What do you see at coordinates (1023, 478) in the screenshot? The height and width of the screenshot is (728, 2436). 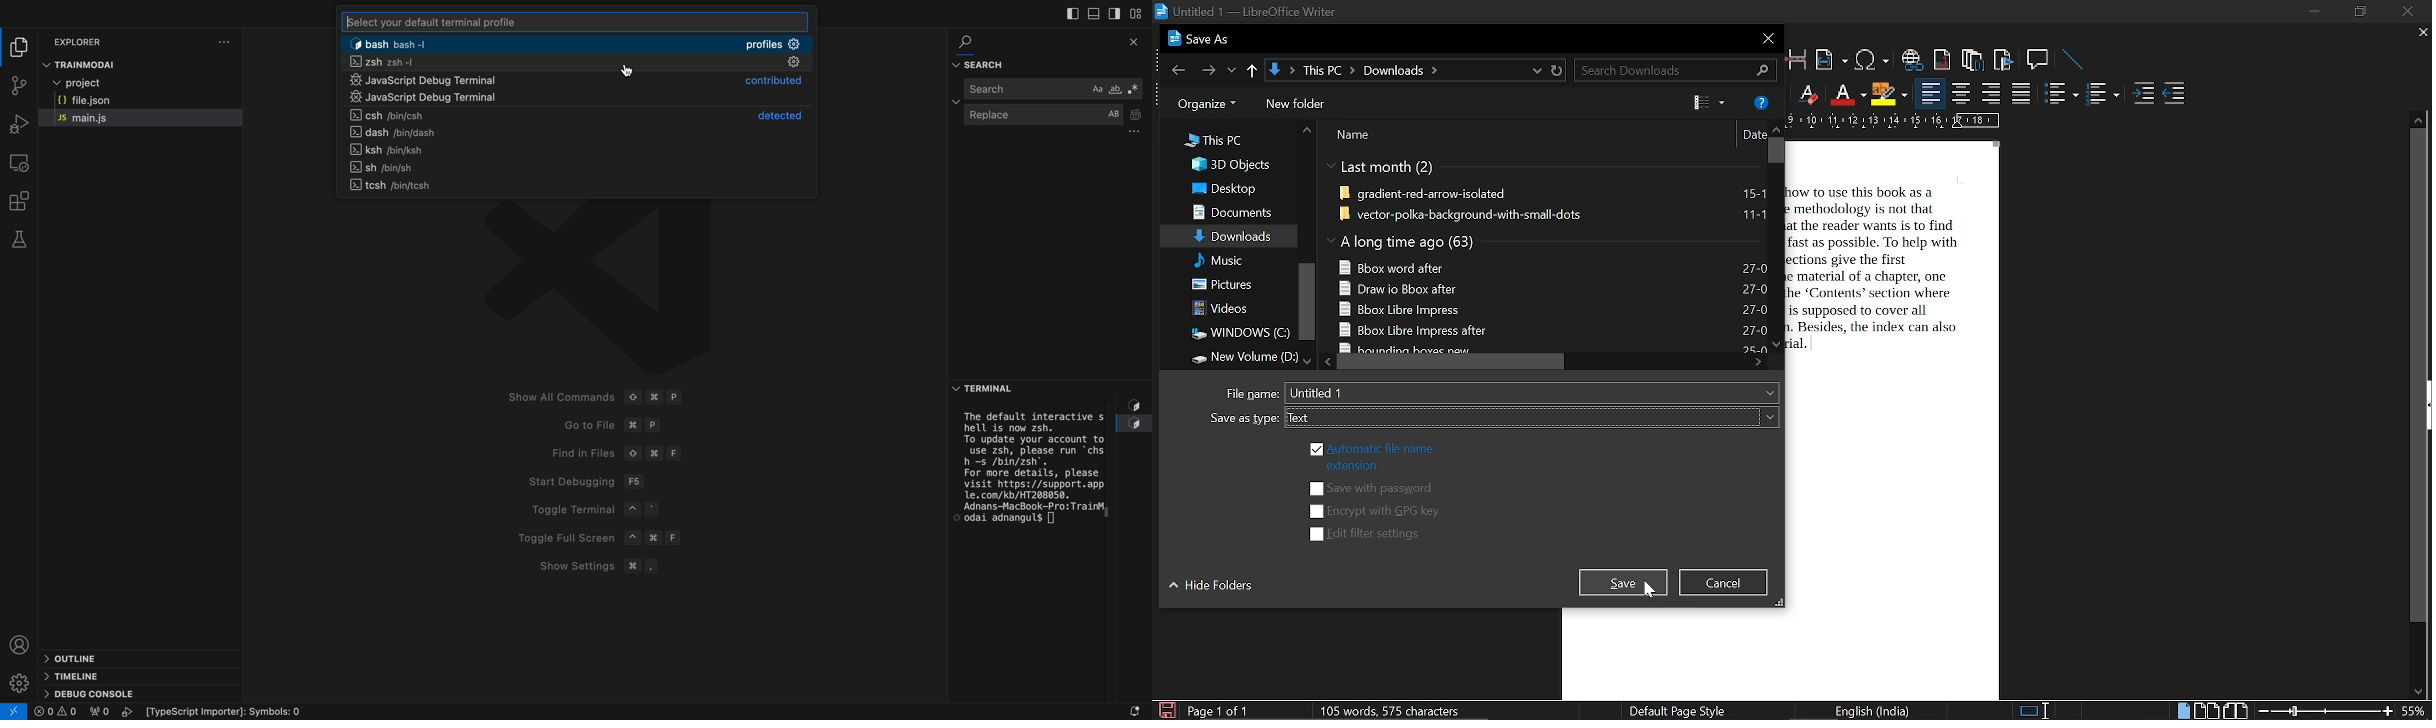 I see `terminal` at bounding box center [1023, 478].